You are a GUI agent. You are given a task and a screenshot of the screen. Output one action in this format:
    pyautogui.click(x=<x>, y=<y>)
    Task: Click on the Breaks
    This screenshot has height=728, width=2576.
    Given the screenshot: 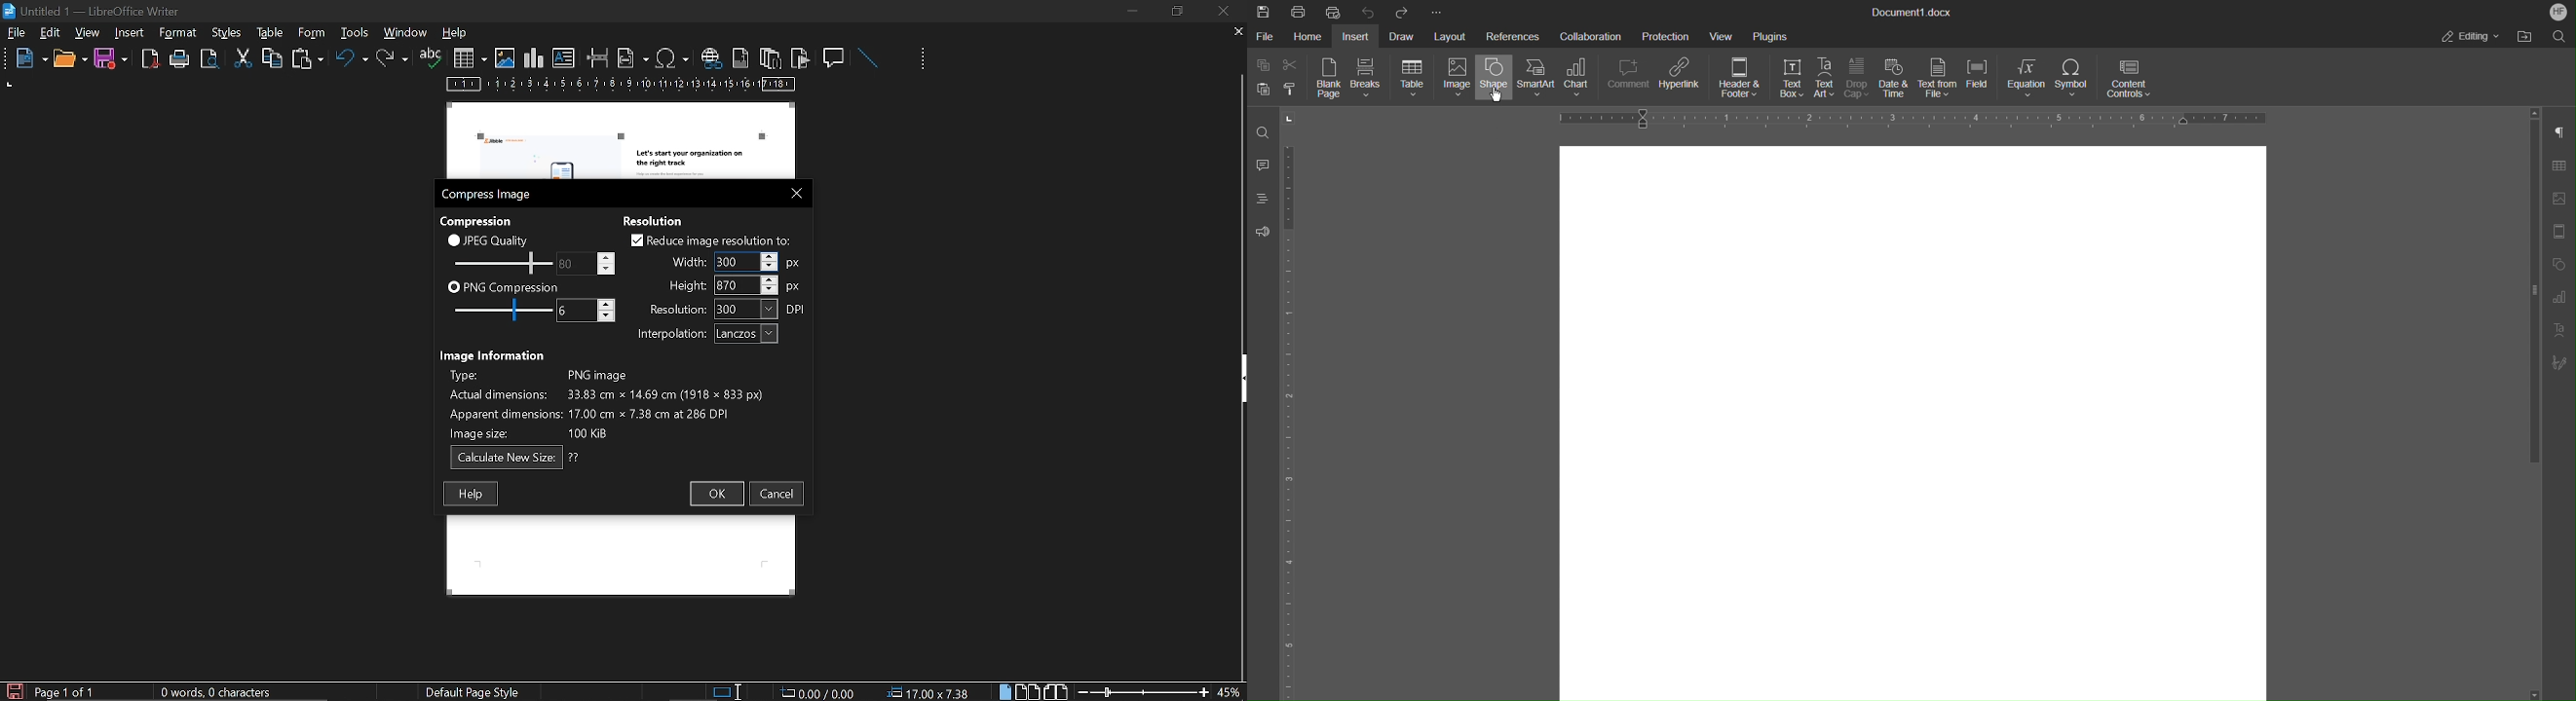 What is the action you would take?
    pyautogui.click(x=1368, y=80)
    